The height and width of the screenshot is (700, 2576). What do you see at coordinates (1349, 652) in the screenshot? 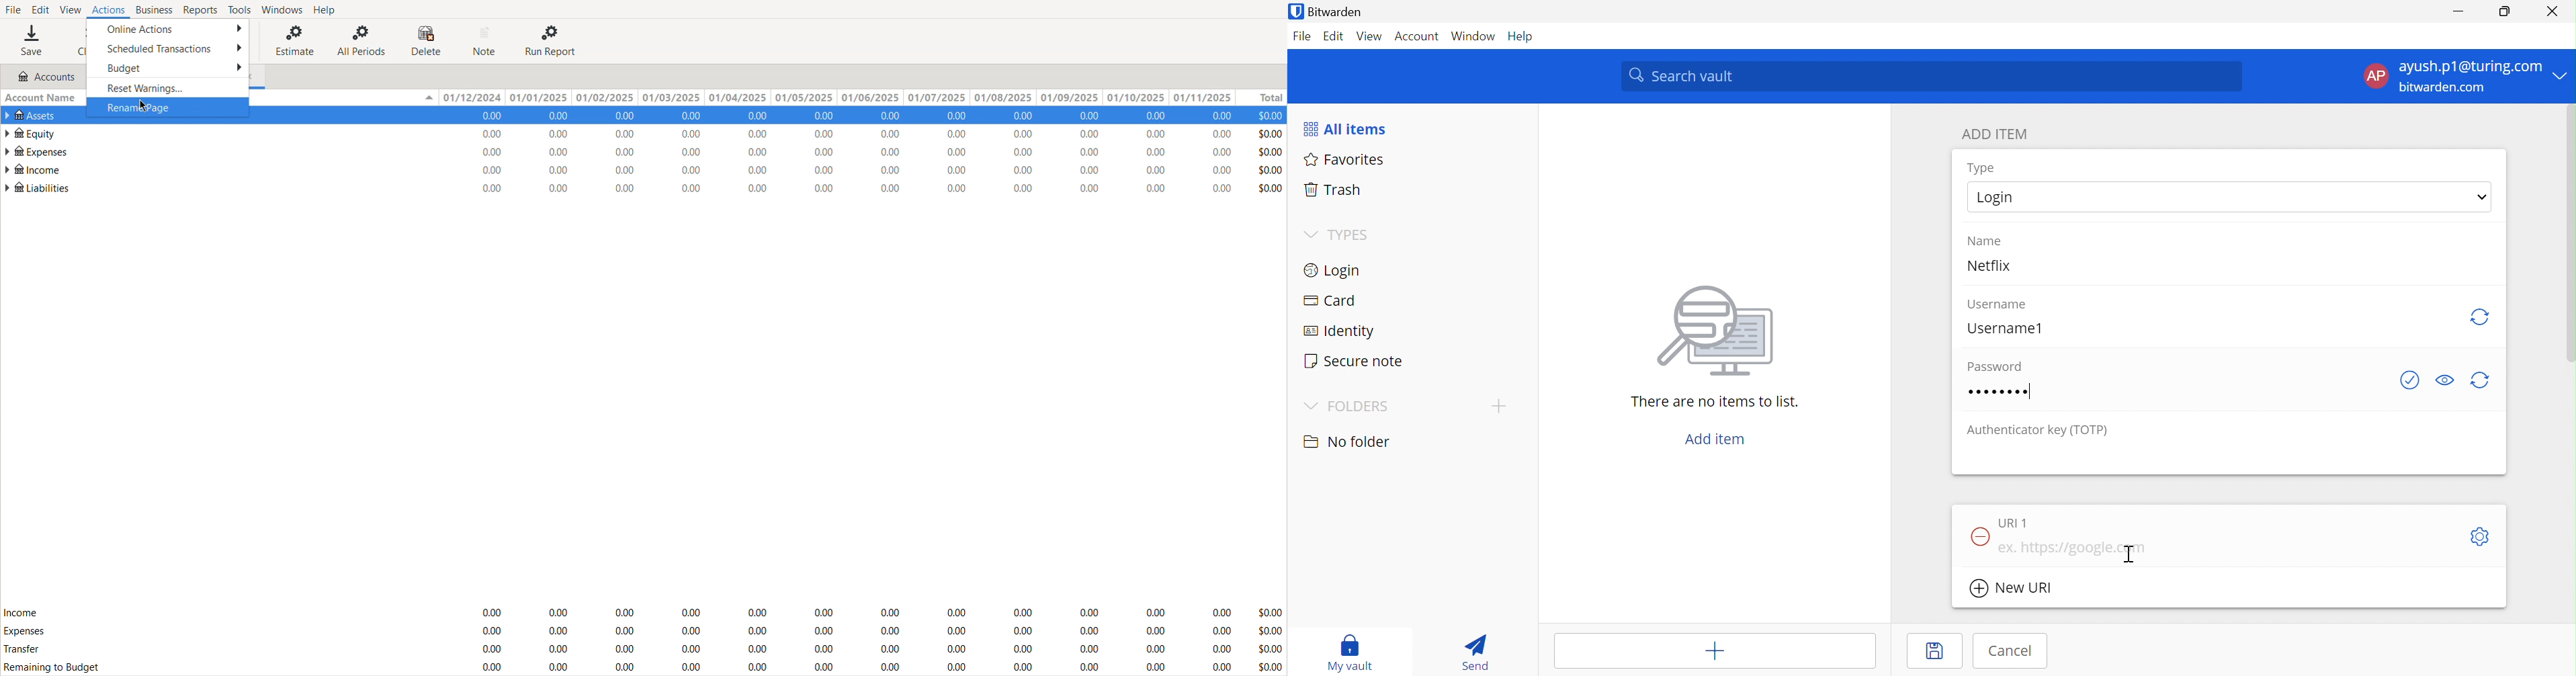
I see `My vault` at bounding box center [1349, 652].